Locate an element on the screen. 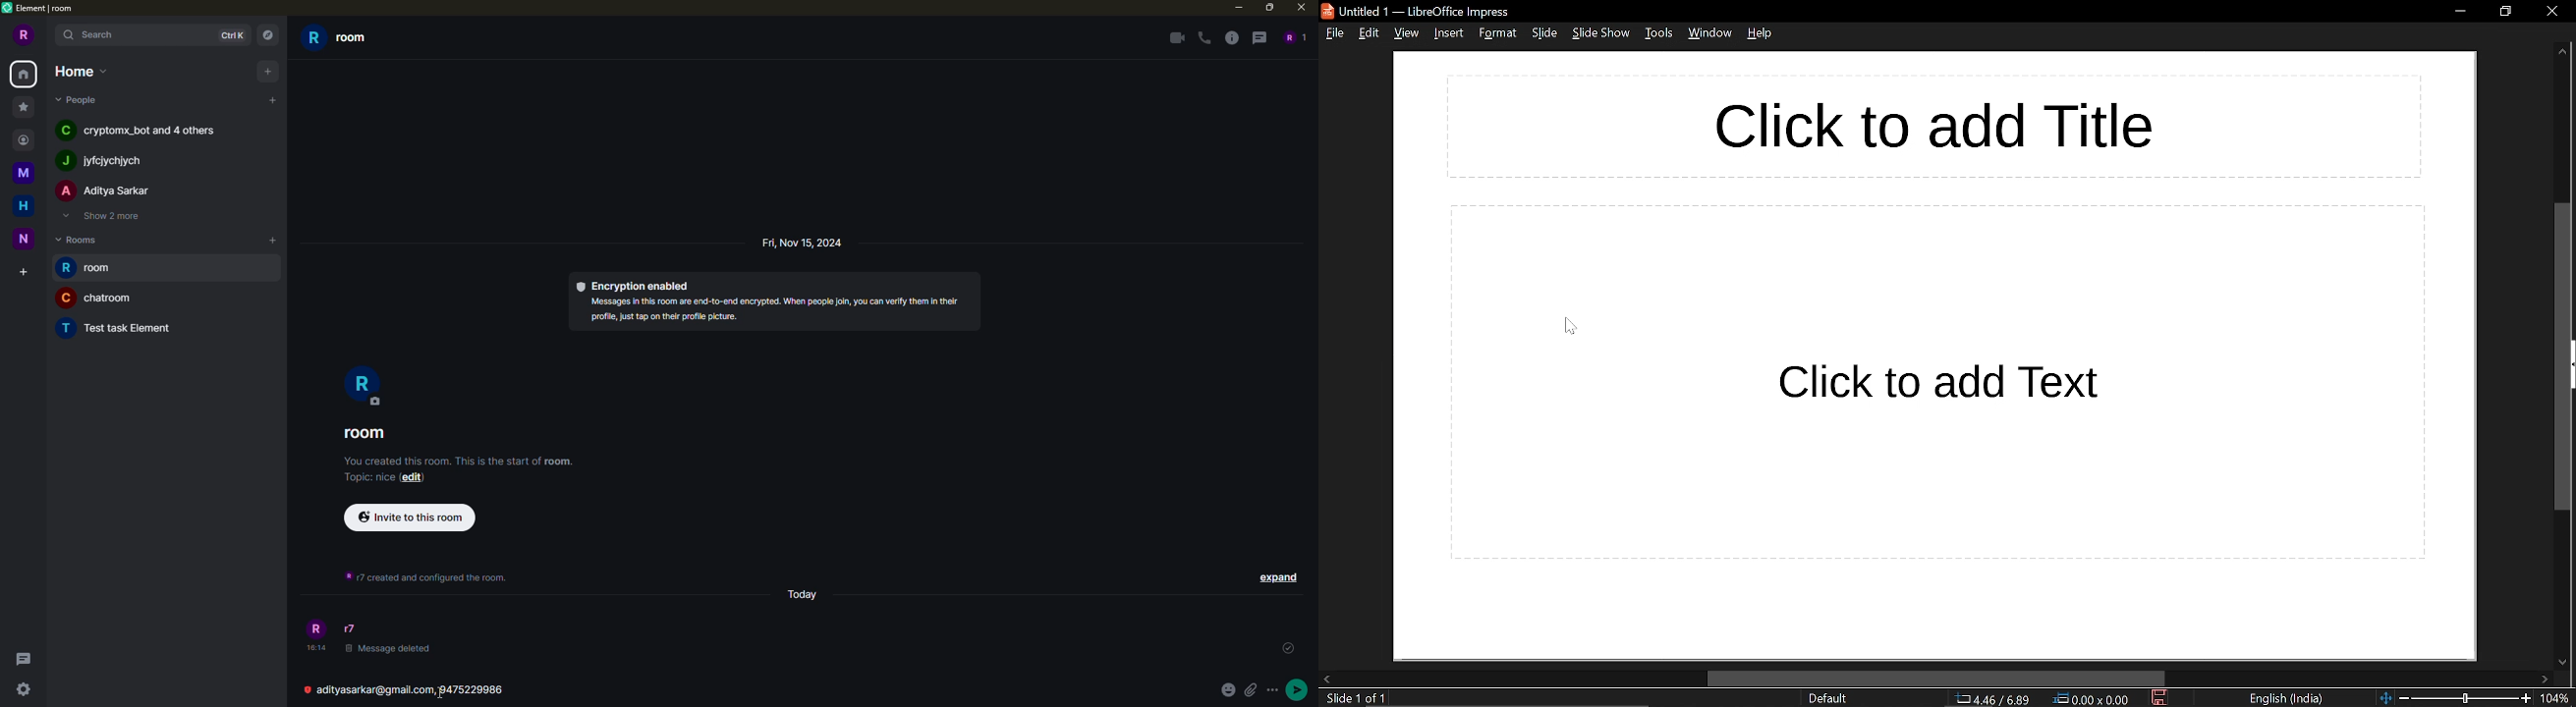 The width and height of the screenshot is (2576, 728). home is located at coordinates (25, 73).